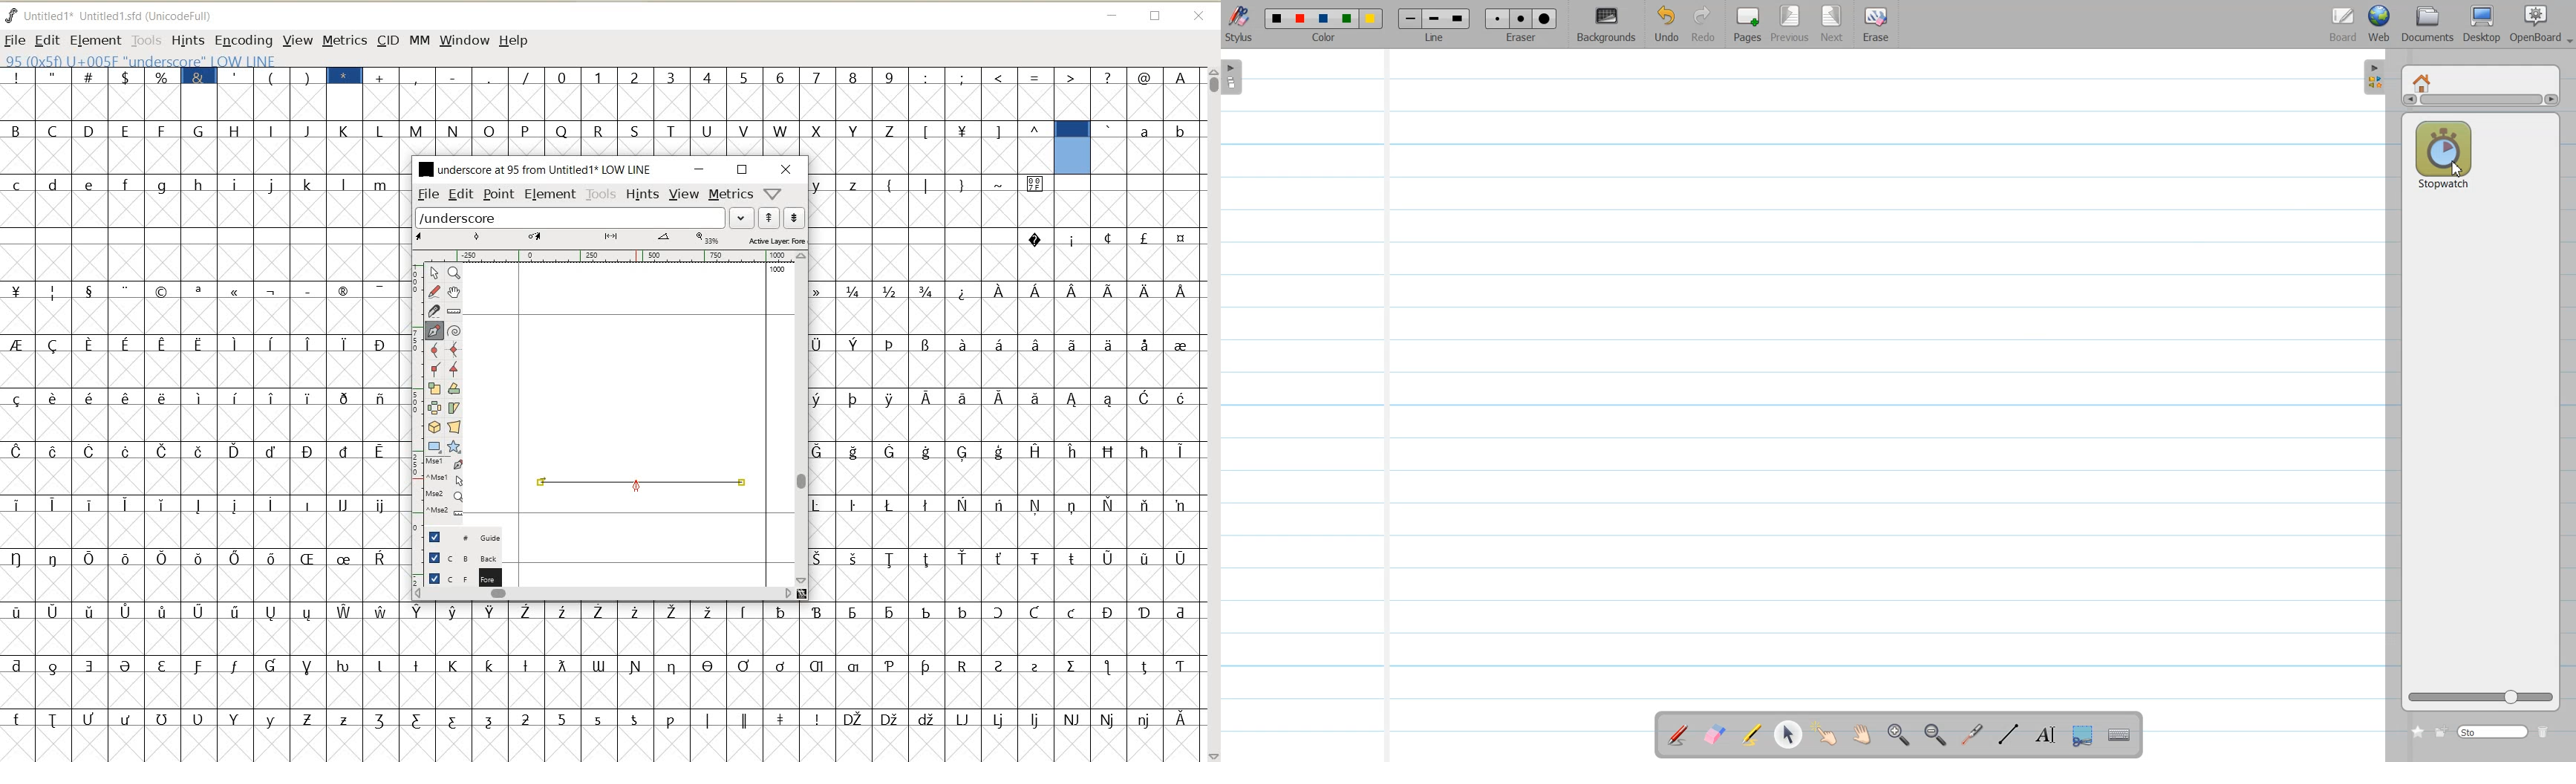 Image resolution: width=2576 pixels, height=784 pixels. Describe the element at coordinates (454, 311) in the screenshot. I see `measure a distance, angle between points` at that location.